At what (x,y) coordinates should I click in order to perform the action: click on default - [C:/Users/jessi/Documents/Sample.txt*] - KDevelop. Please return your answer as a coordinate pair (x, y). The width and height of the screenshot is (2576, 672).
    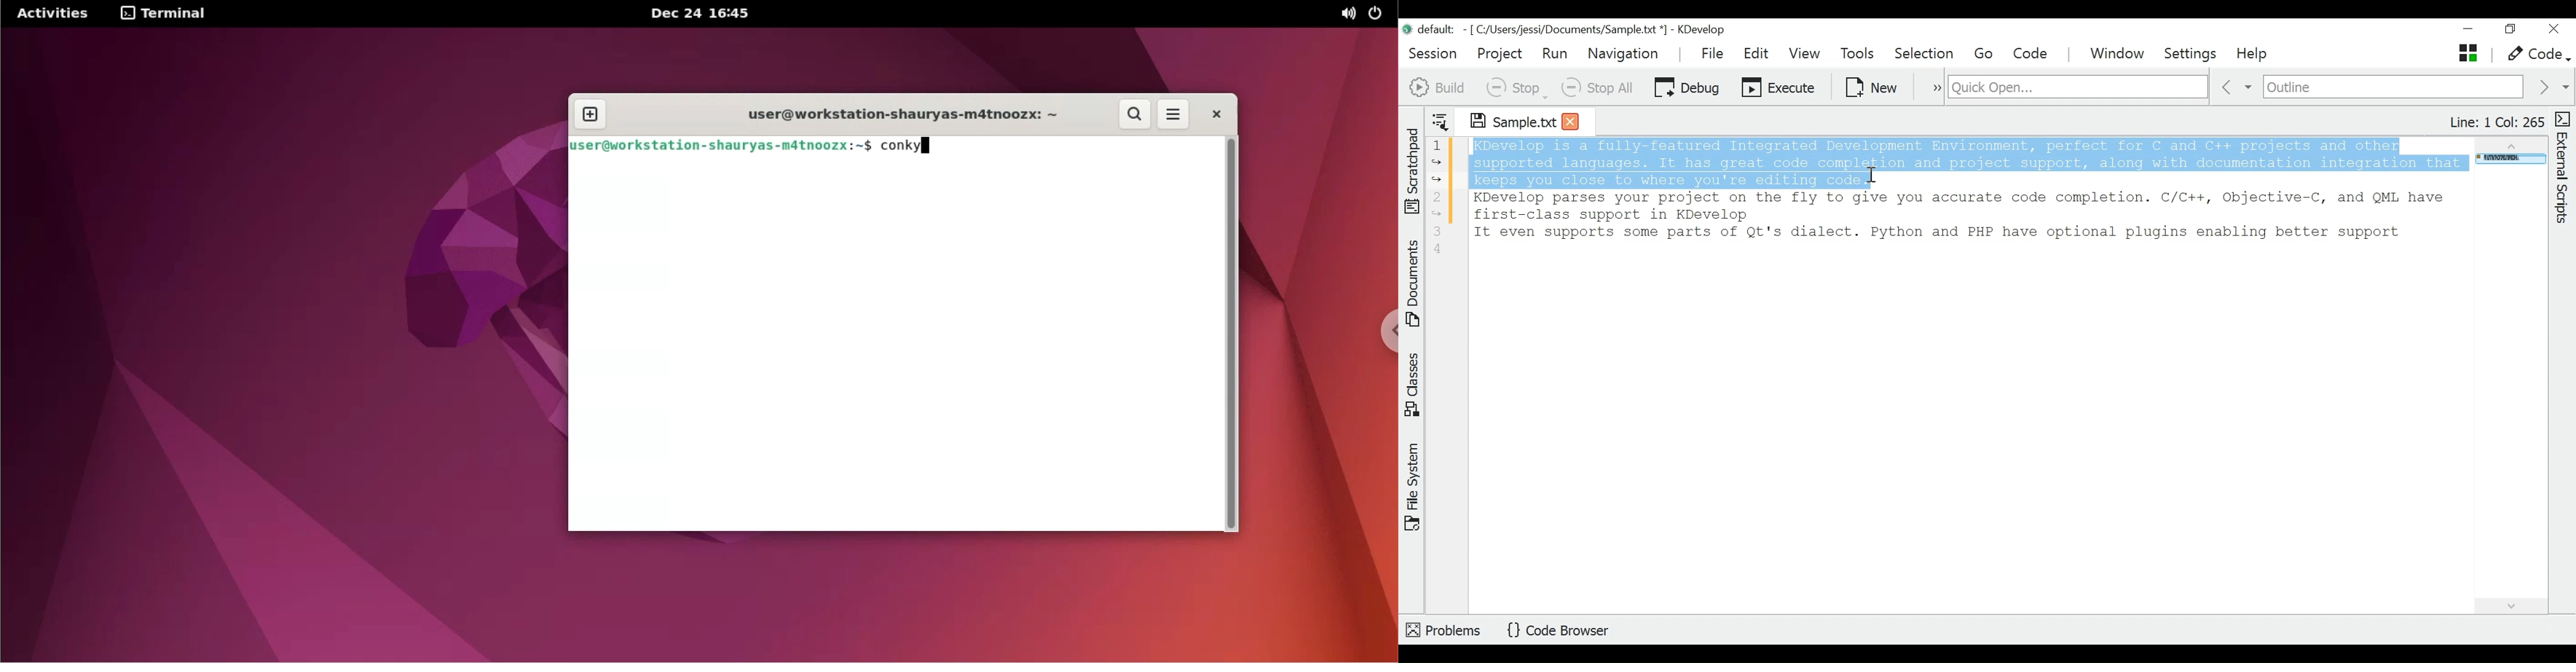
    Looking at the image, I should click on (1569, 31).